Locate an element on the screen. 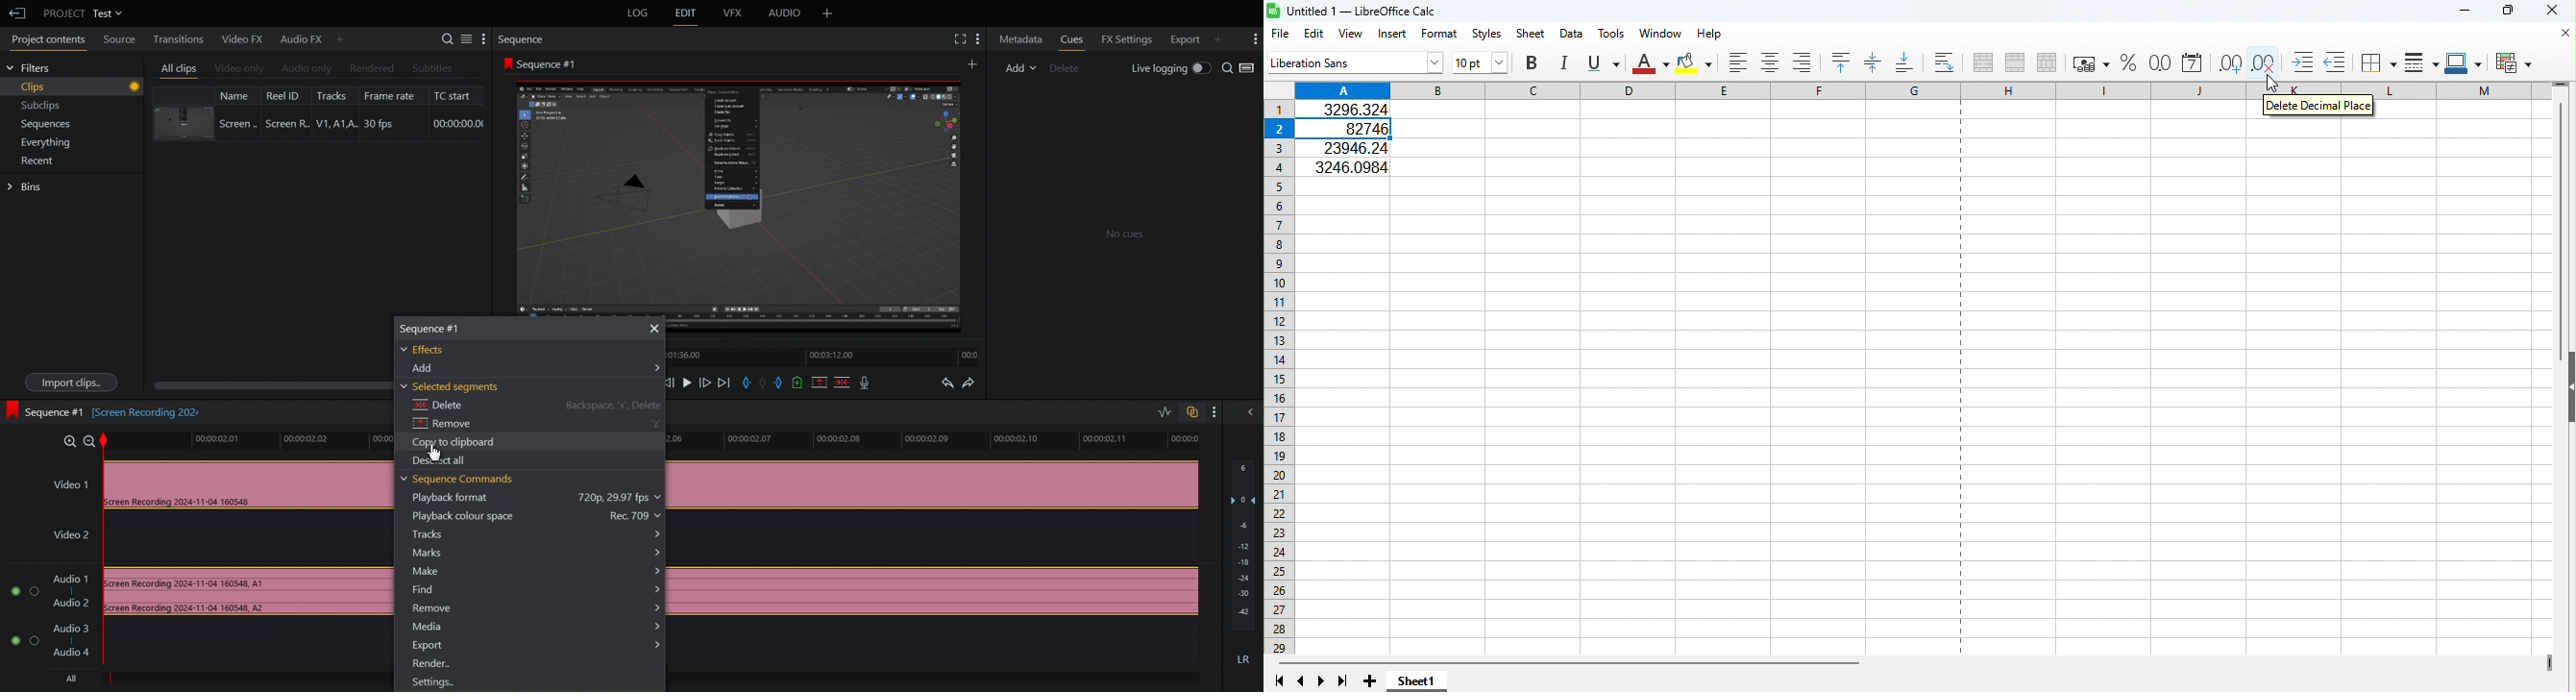 Image resolution: width=2576 pixels, height=700 pixels. Transitions is located at coordinates (180, 38).